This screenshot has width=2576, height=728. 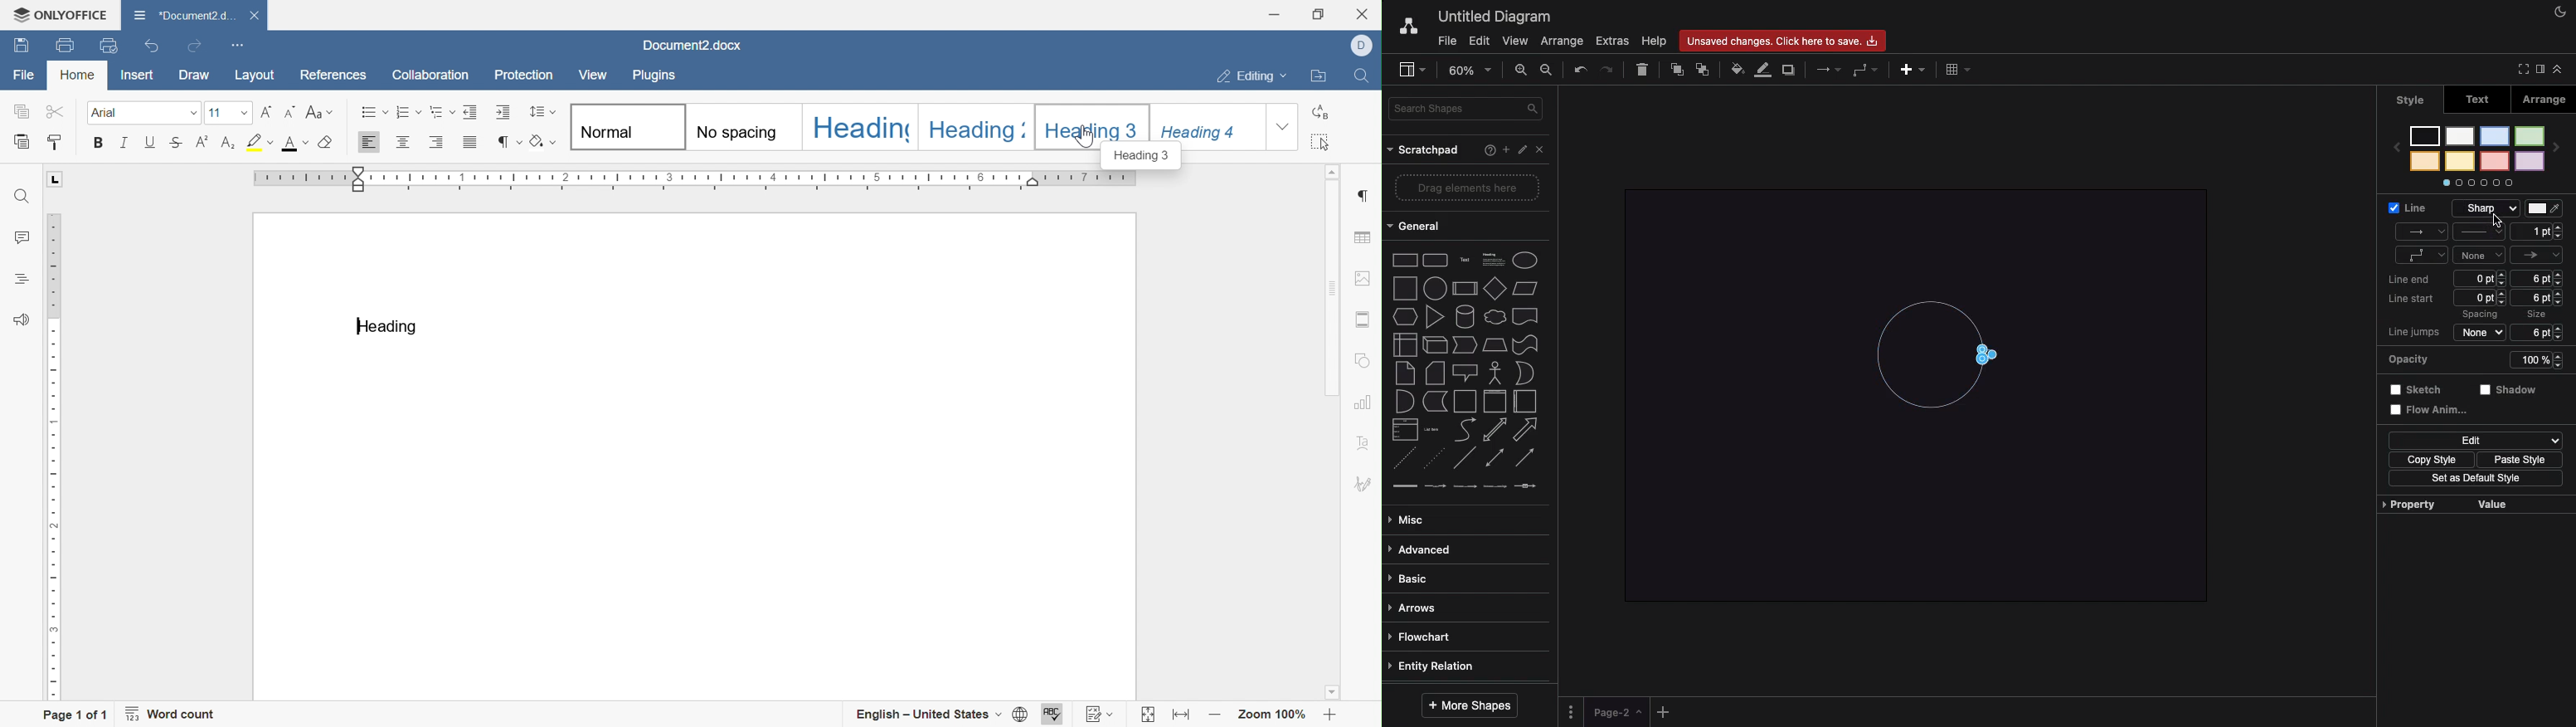 I want to click on Align Left, so click(x=370, y=144).